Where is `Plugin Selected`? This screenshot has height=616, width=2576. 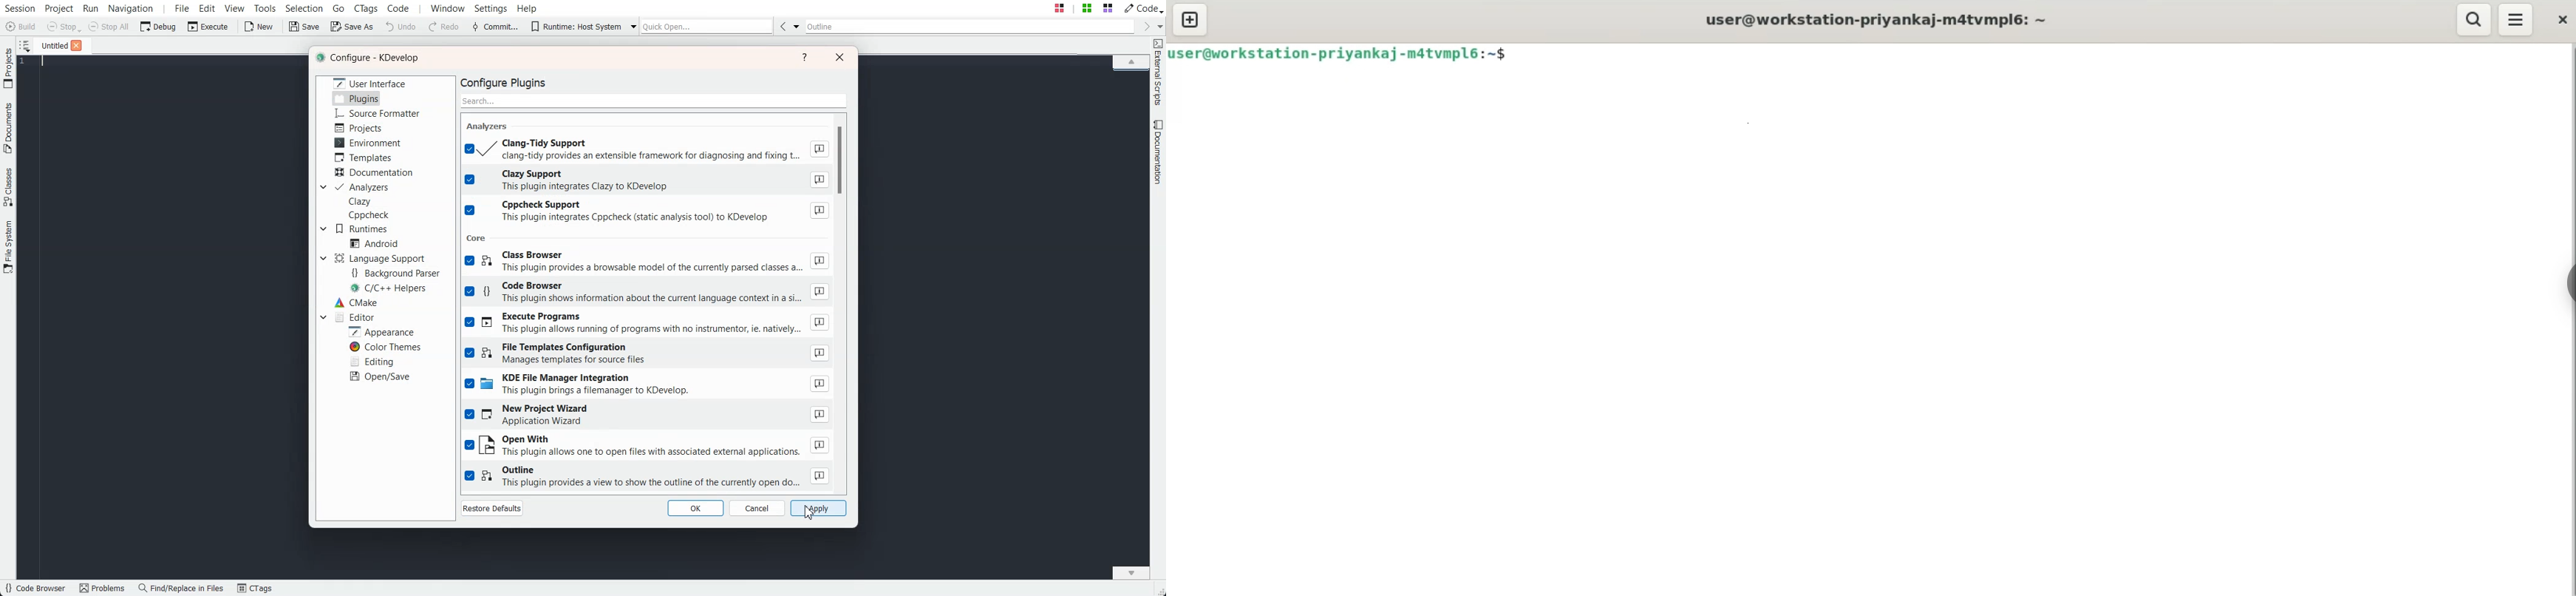
Plugin Selected is located at coordinates (357, 98).